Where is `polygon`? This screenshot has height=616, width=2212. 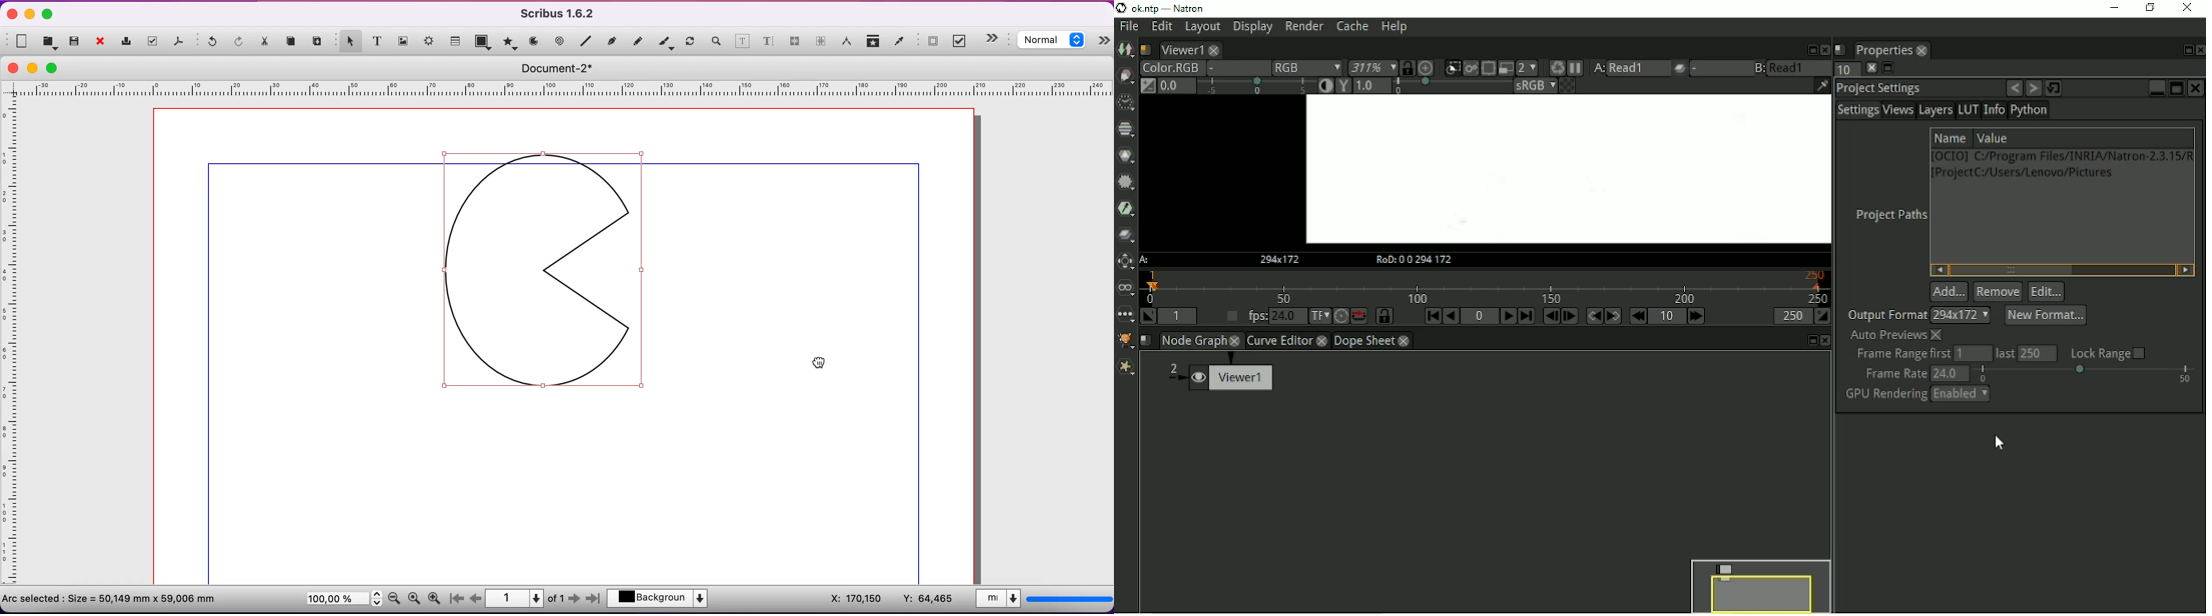
polygon is located at coordinates (509, 42).